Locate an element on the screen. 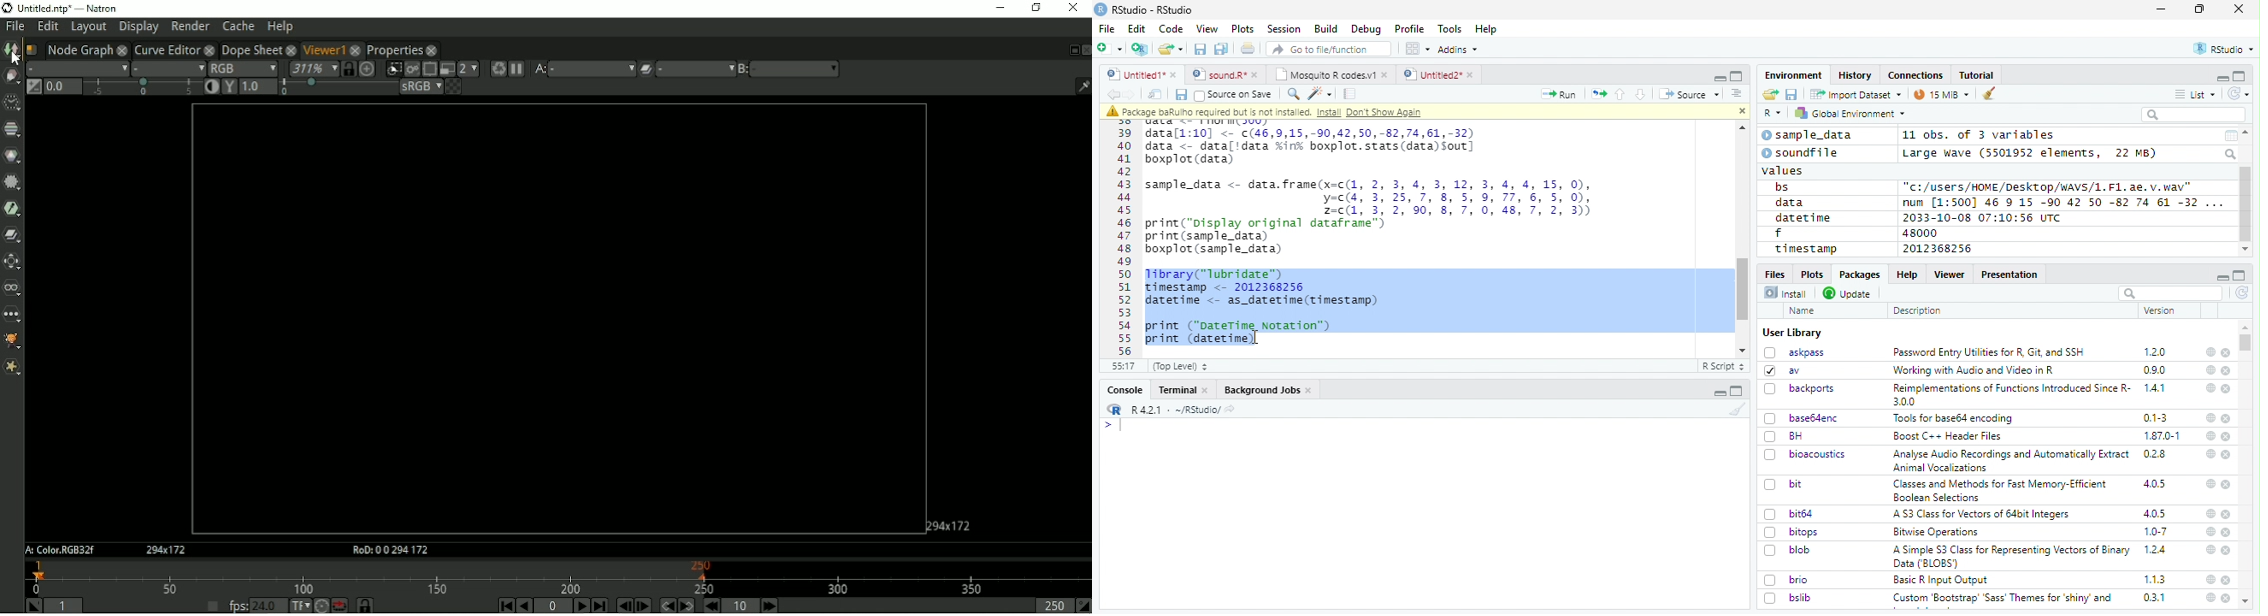 The width and height of the screenshot is (2268, 616). 1.2.0 is located at coordinates (2157, 351).